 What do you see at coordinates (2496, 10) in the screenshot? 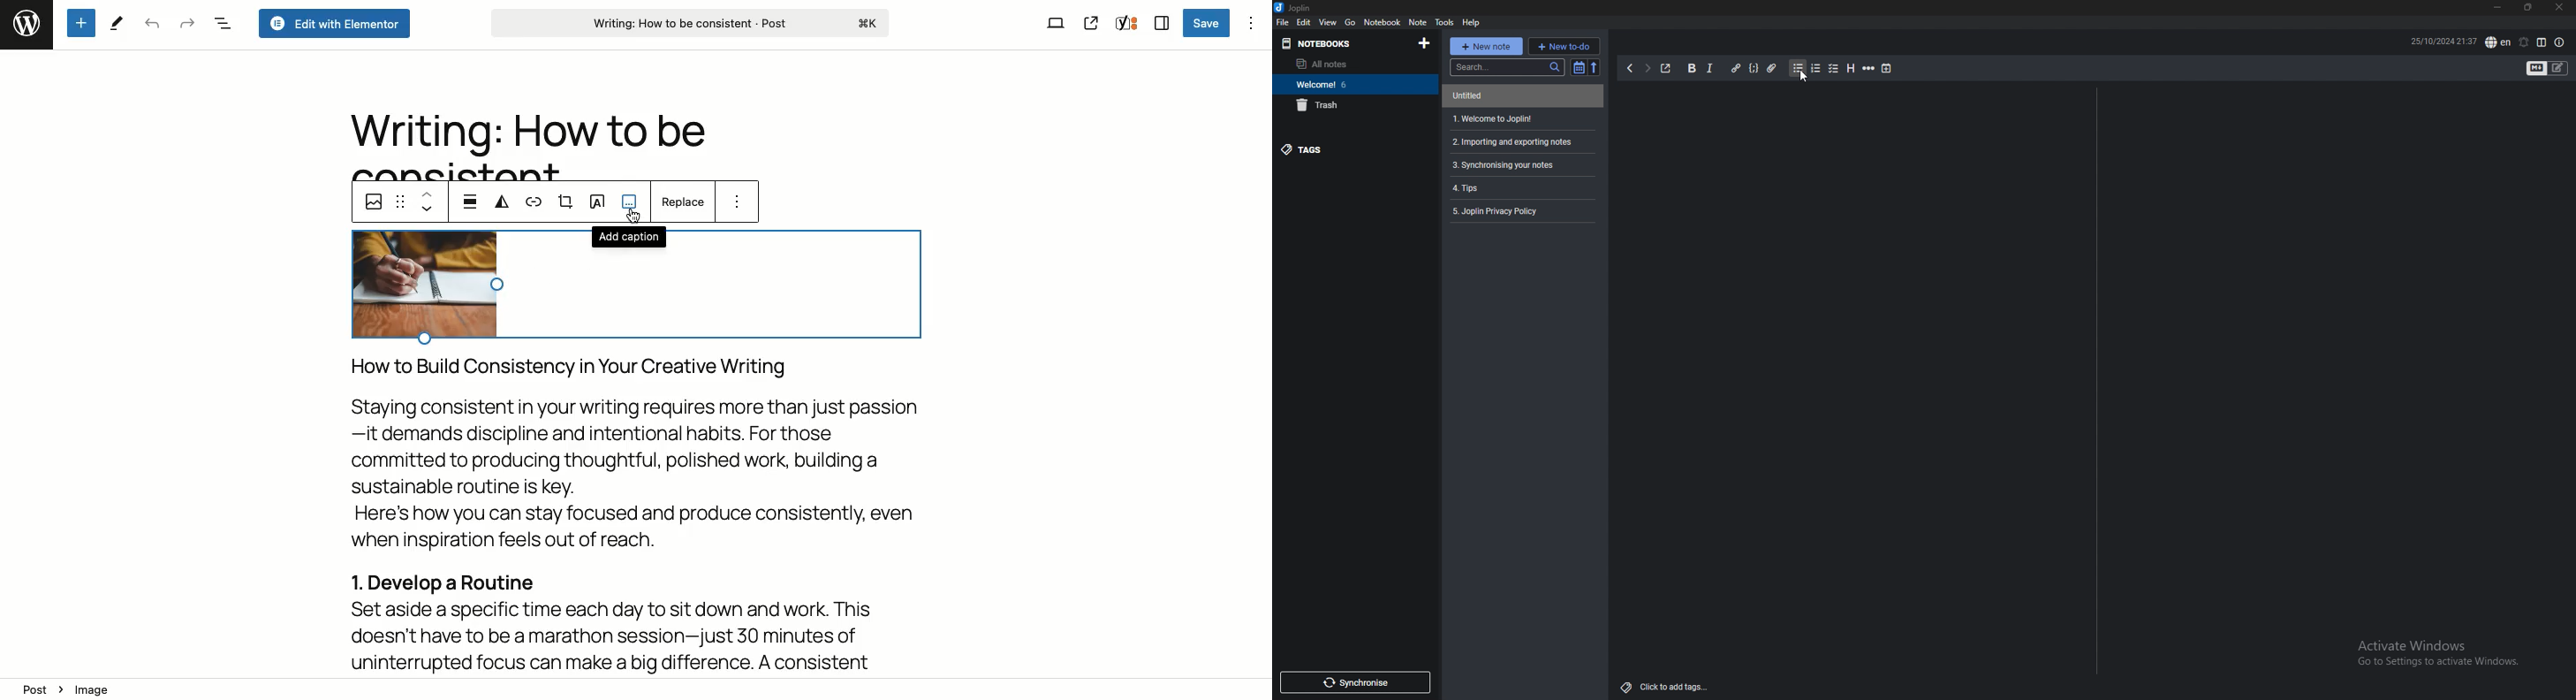
I see `minimize` at bounding box center [2496, 10].